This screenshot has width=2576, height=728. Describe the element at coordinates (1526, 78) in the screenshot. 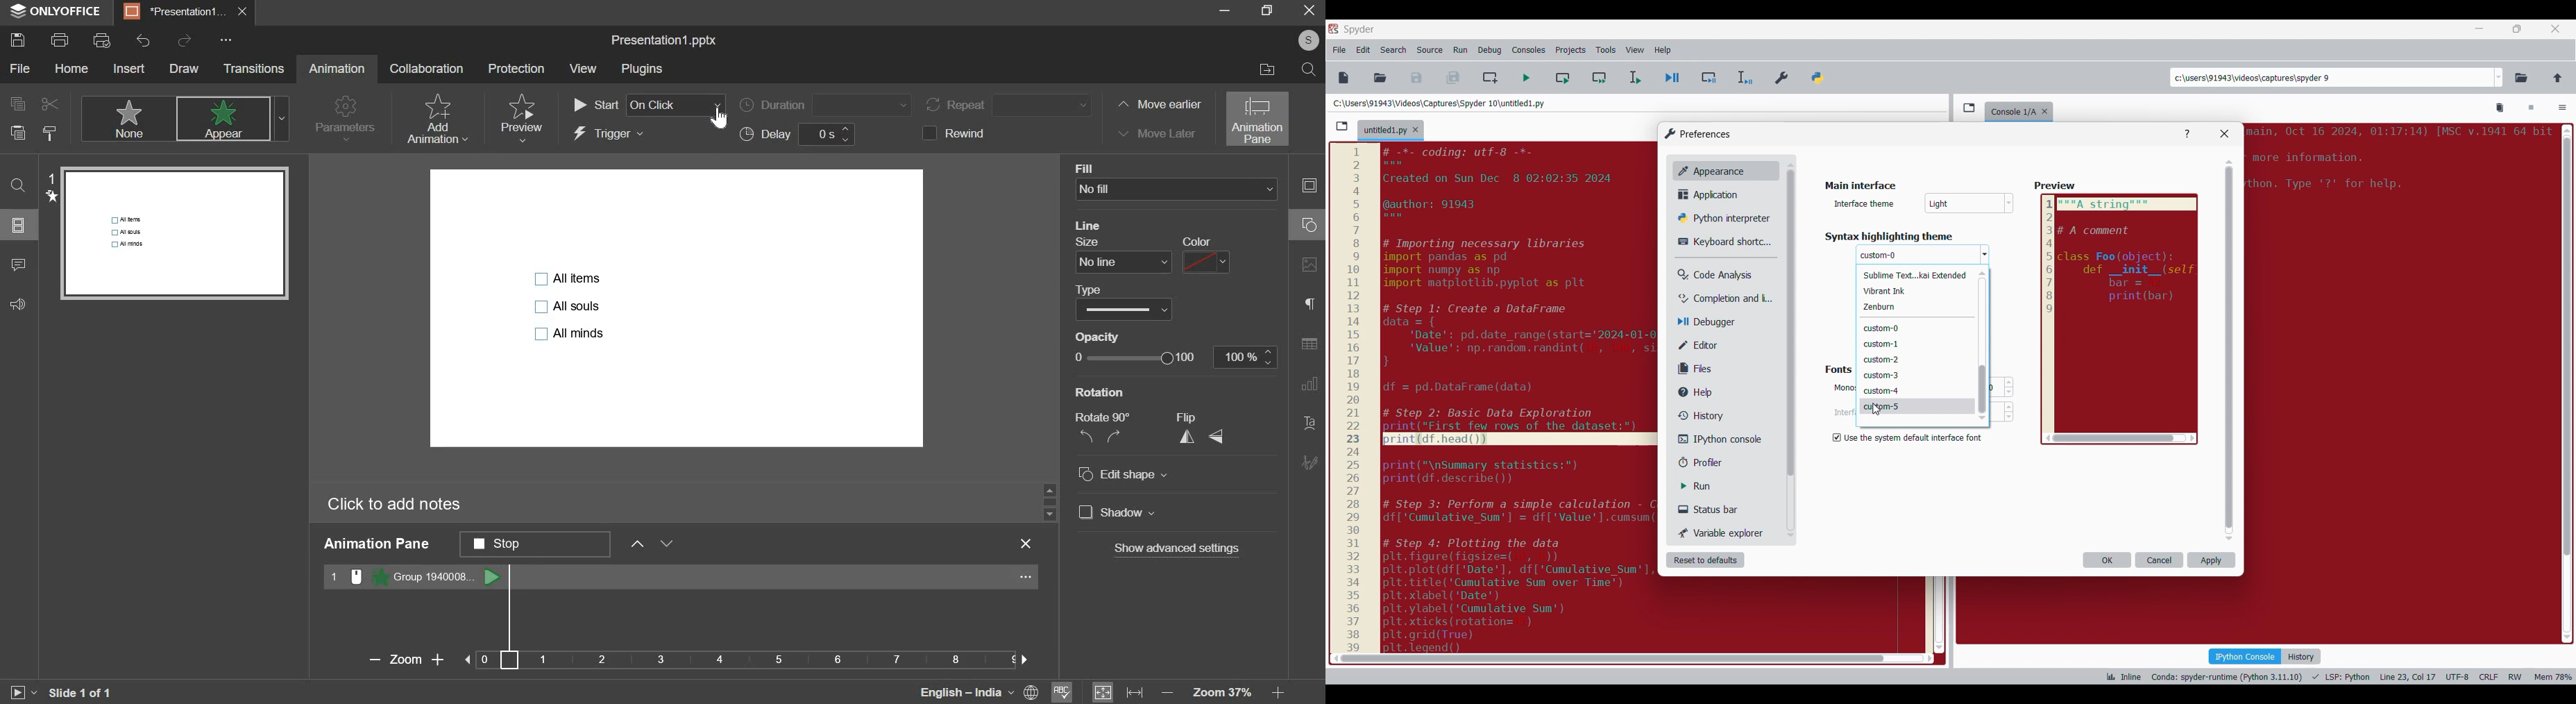

I see `Run file` at that location.